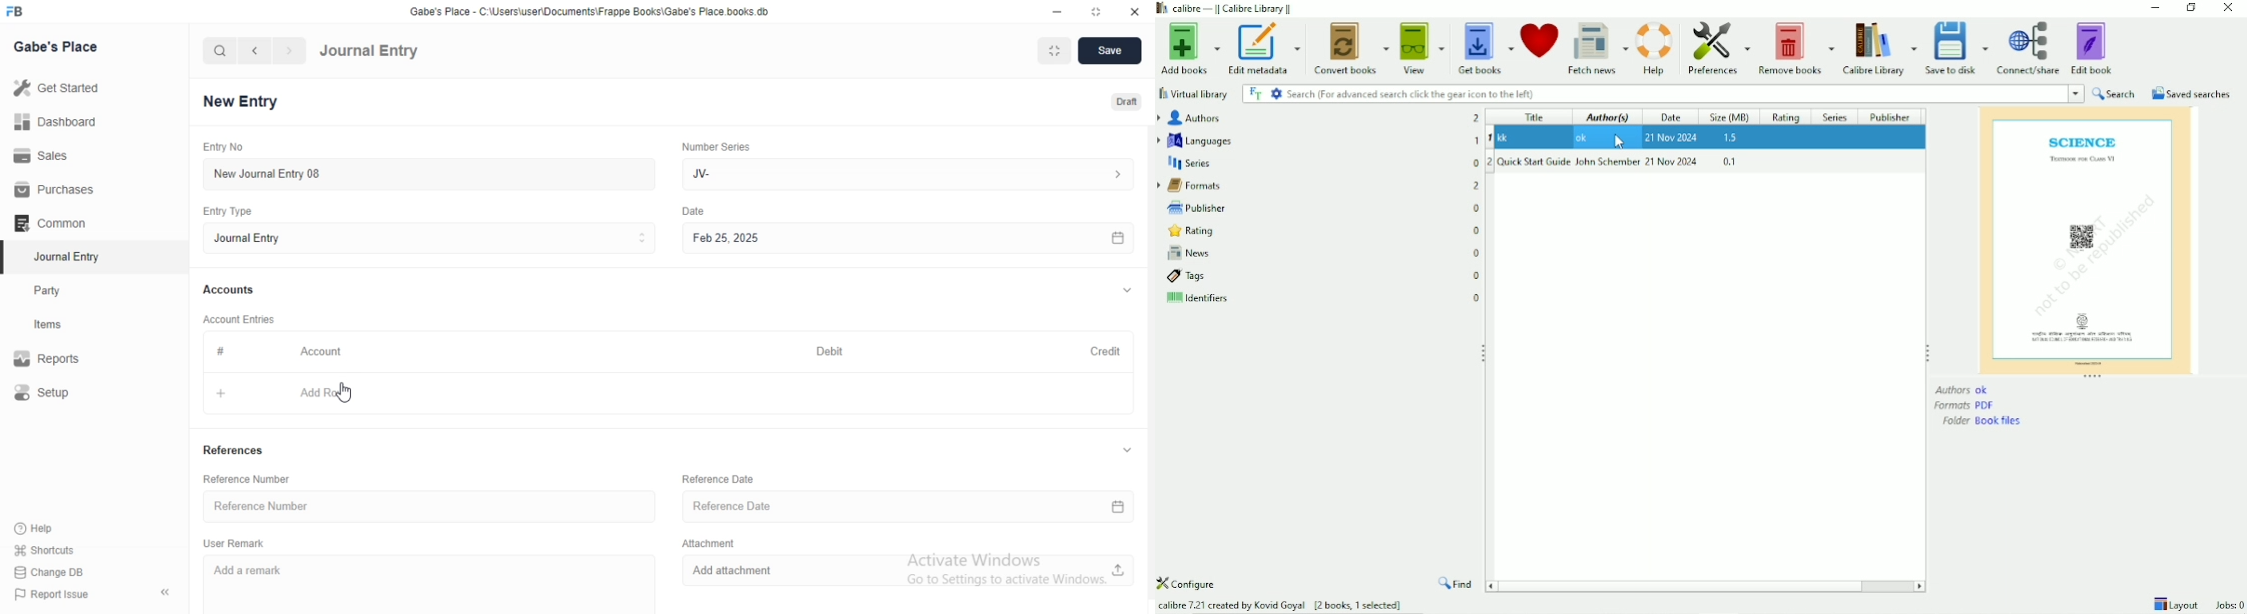  Describe the element at coordinates (56, 549) in the screenshot. I see `shortcuts` at that location.